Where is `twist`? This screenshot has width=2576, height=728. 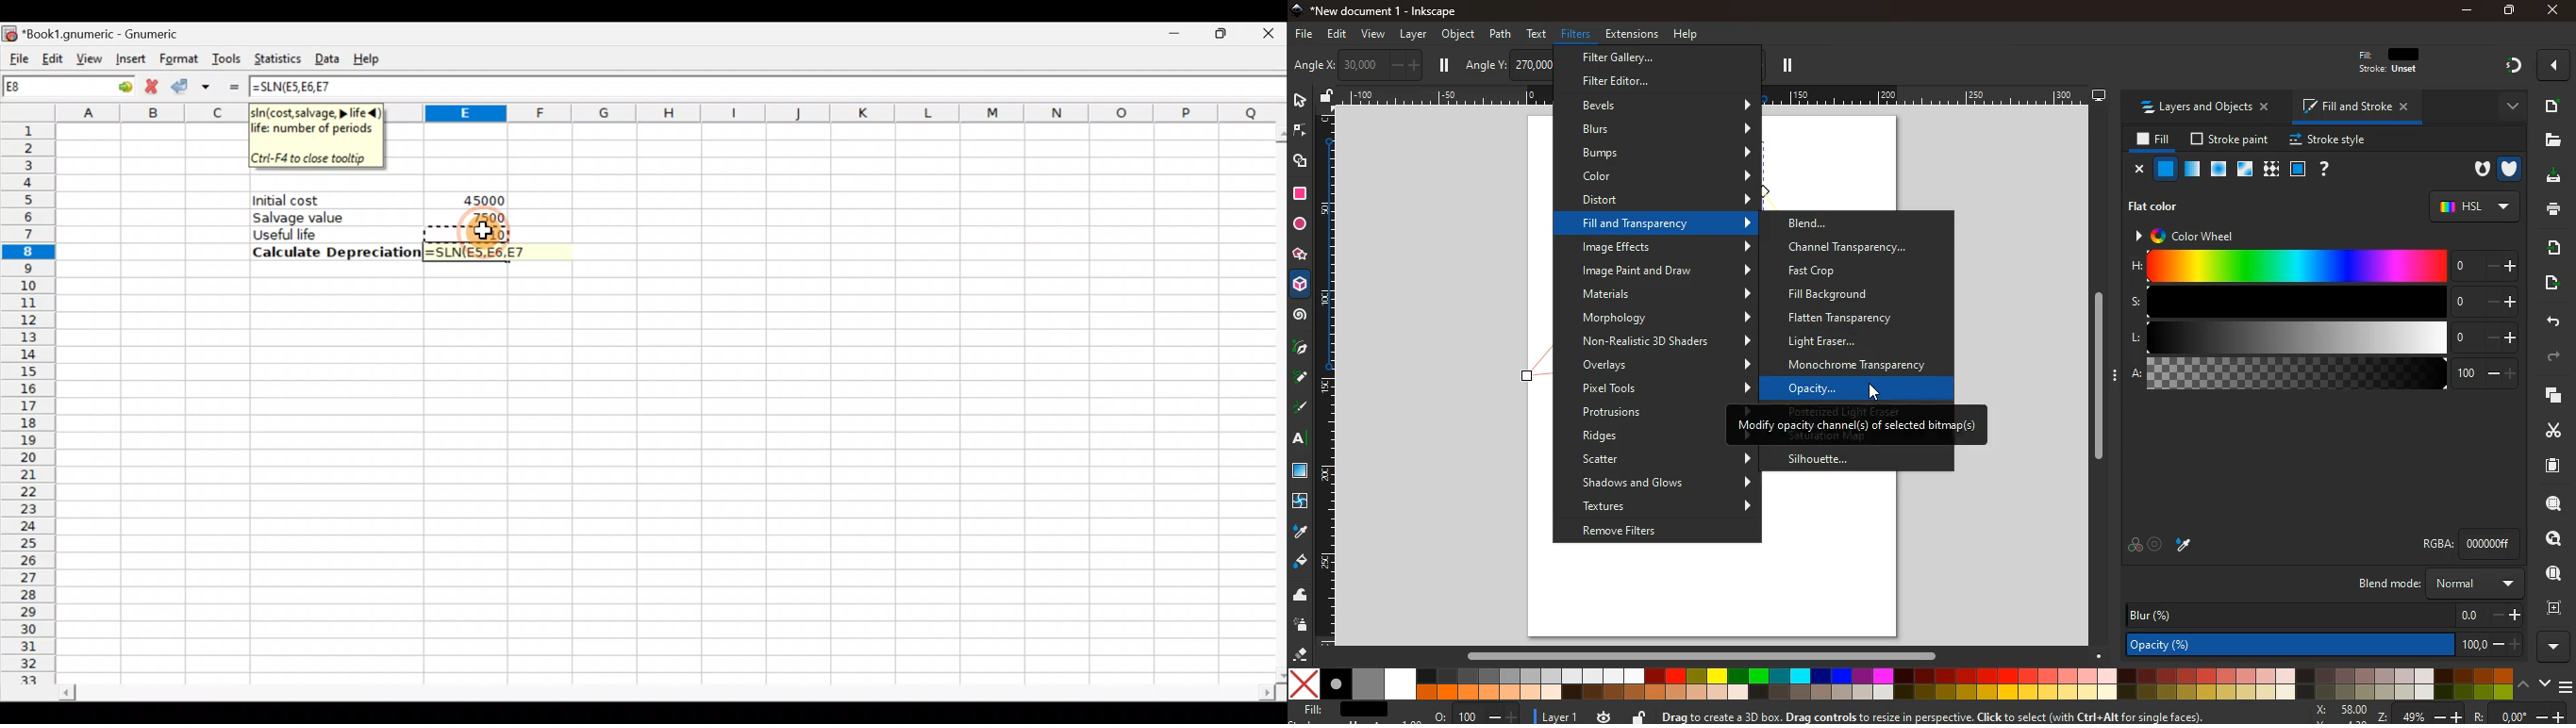 twist is located at coordinates (1300, 501).